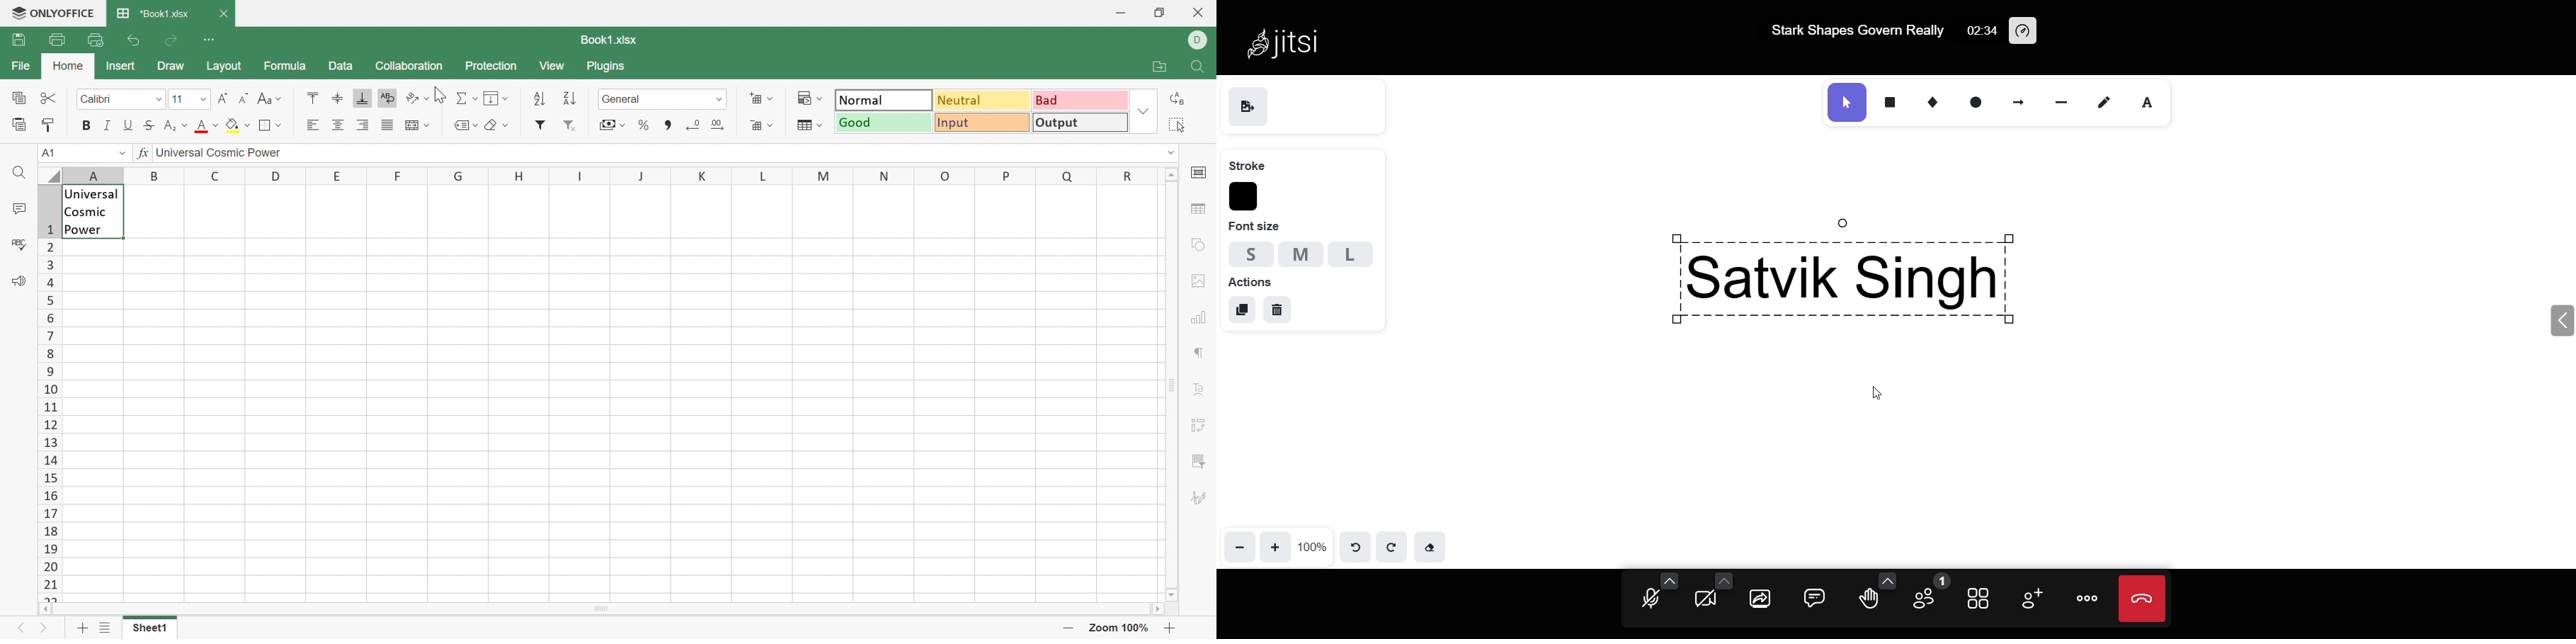  Describe the element at coordinates (601, 609) in the screenshot. I see `Scroll Bar` at that location.